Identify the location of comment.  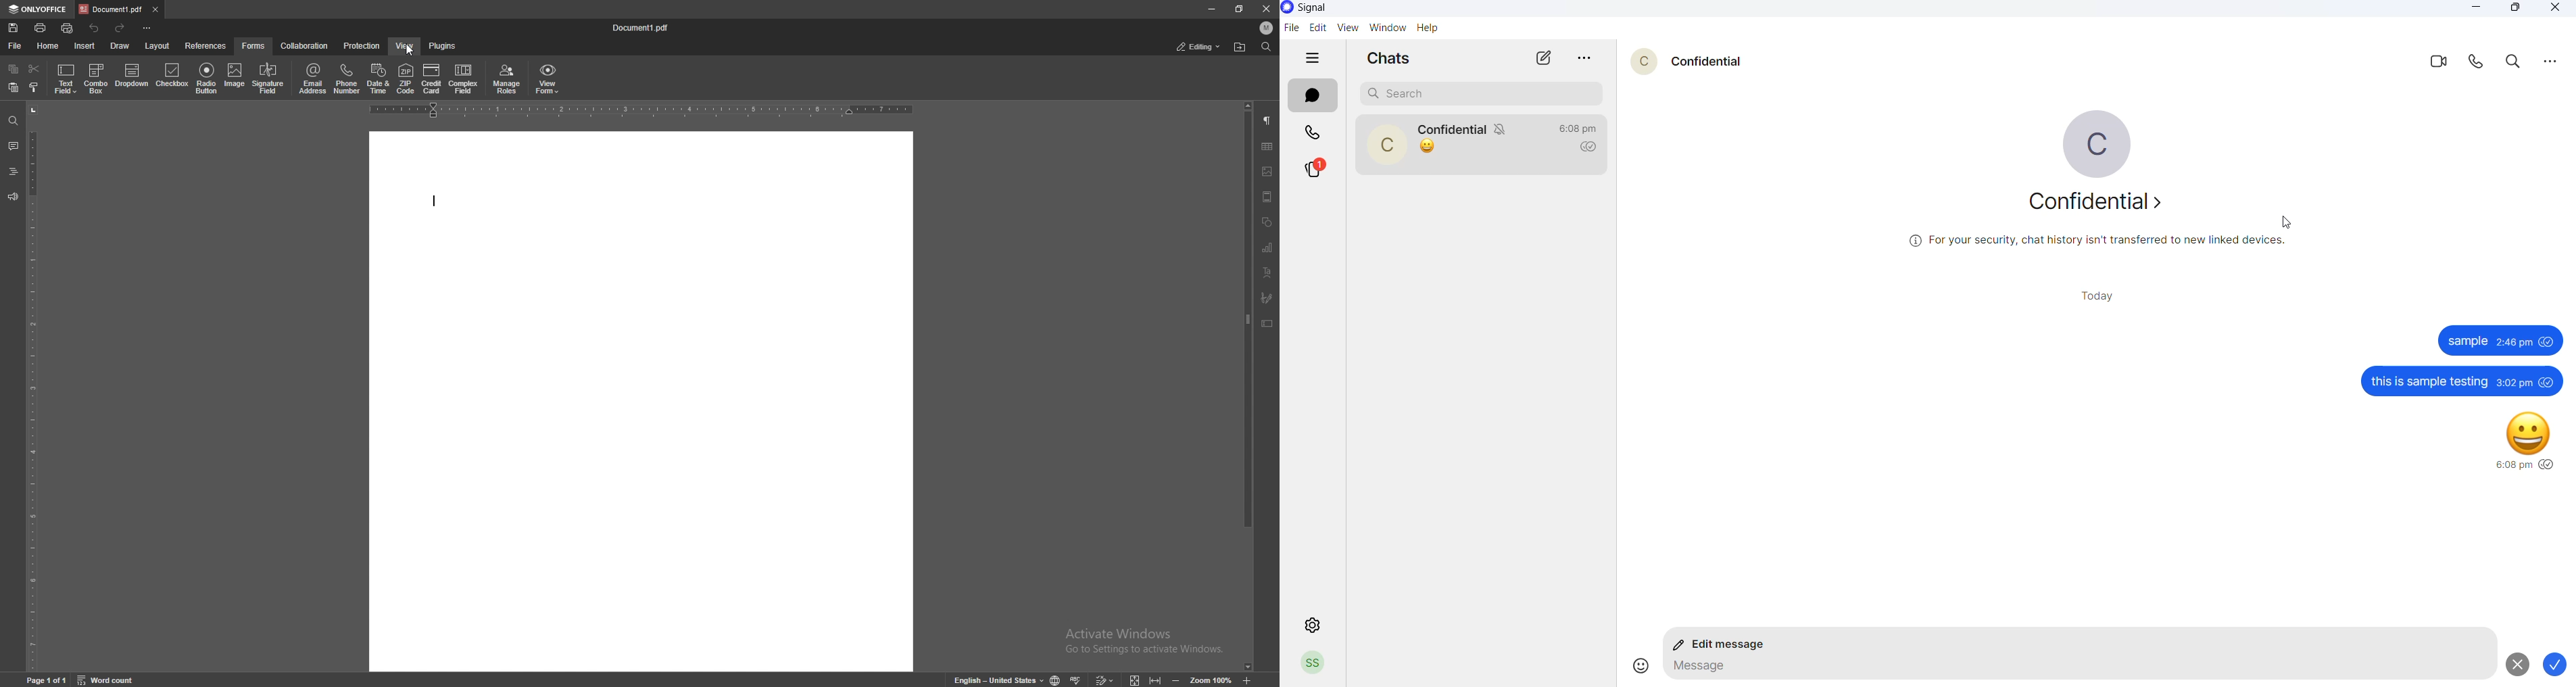
(13, 147).